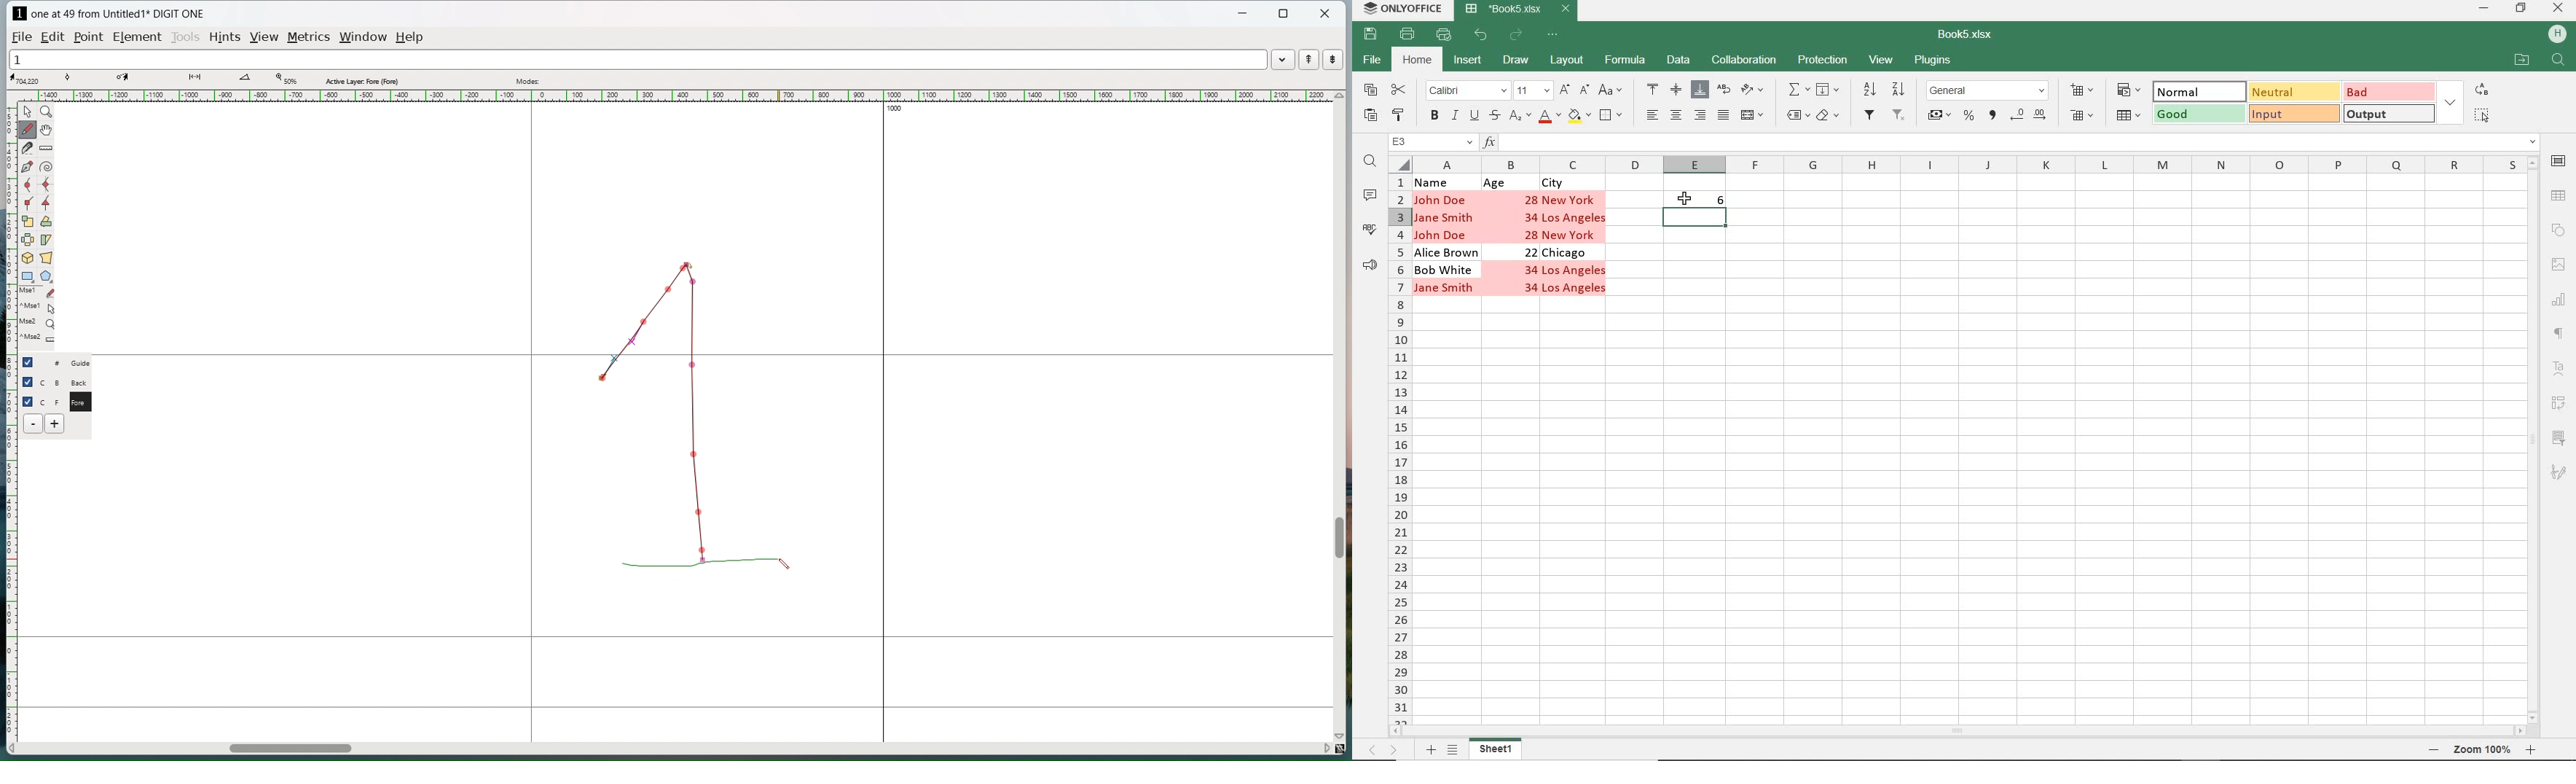 The height and width of the screenshot is (784, 2576). Describe the element at coordinates (2559, 195) in the screenshot. I see `Table` at that location.